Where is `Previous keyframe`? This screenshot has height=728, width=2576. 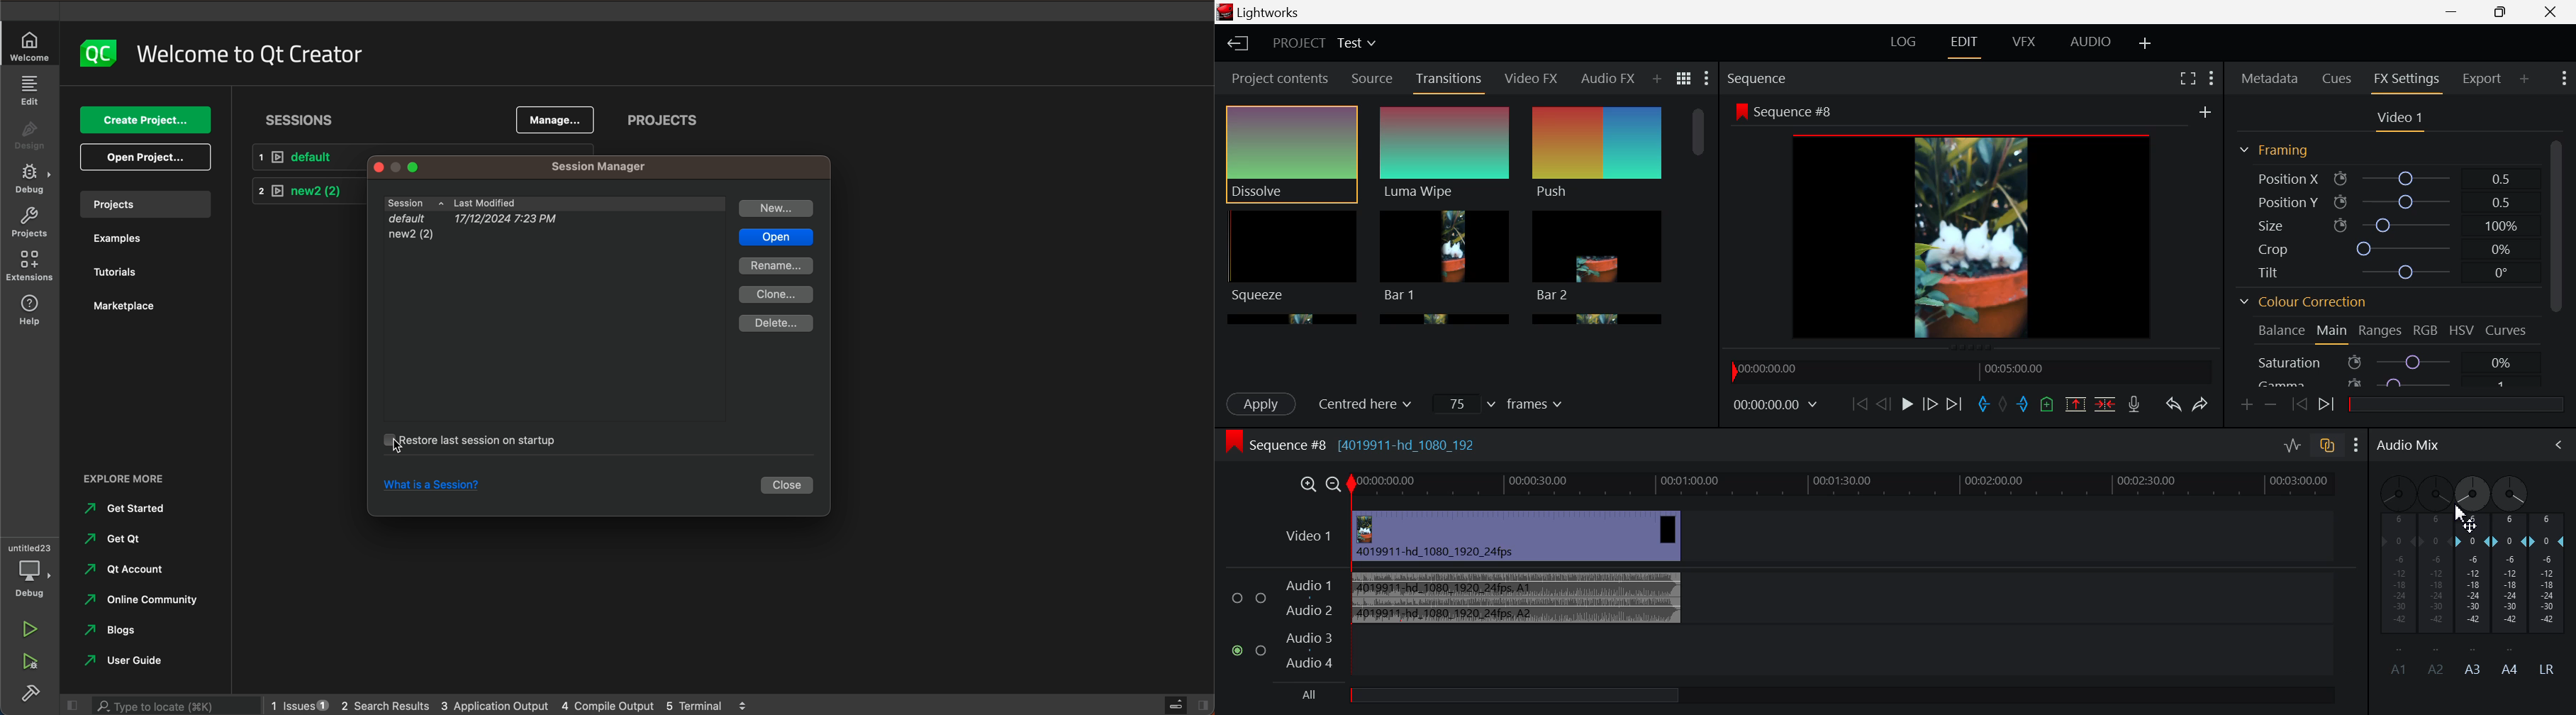
Previous keyframe is located at coordinates (2297, 402).